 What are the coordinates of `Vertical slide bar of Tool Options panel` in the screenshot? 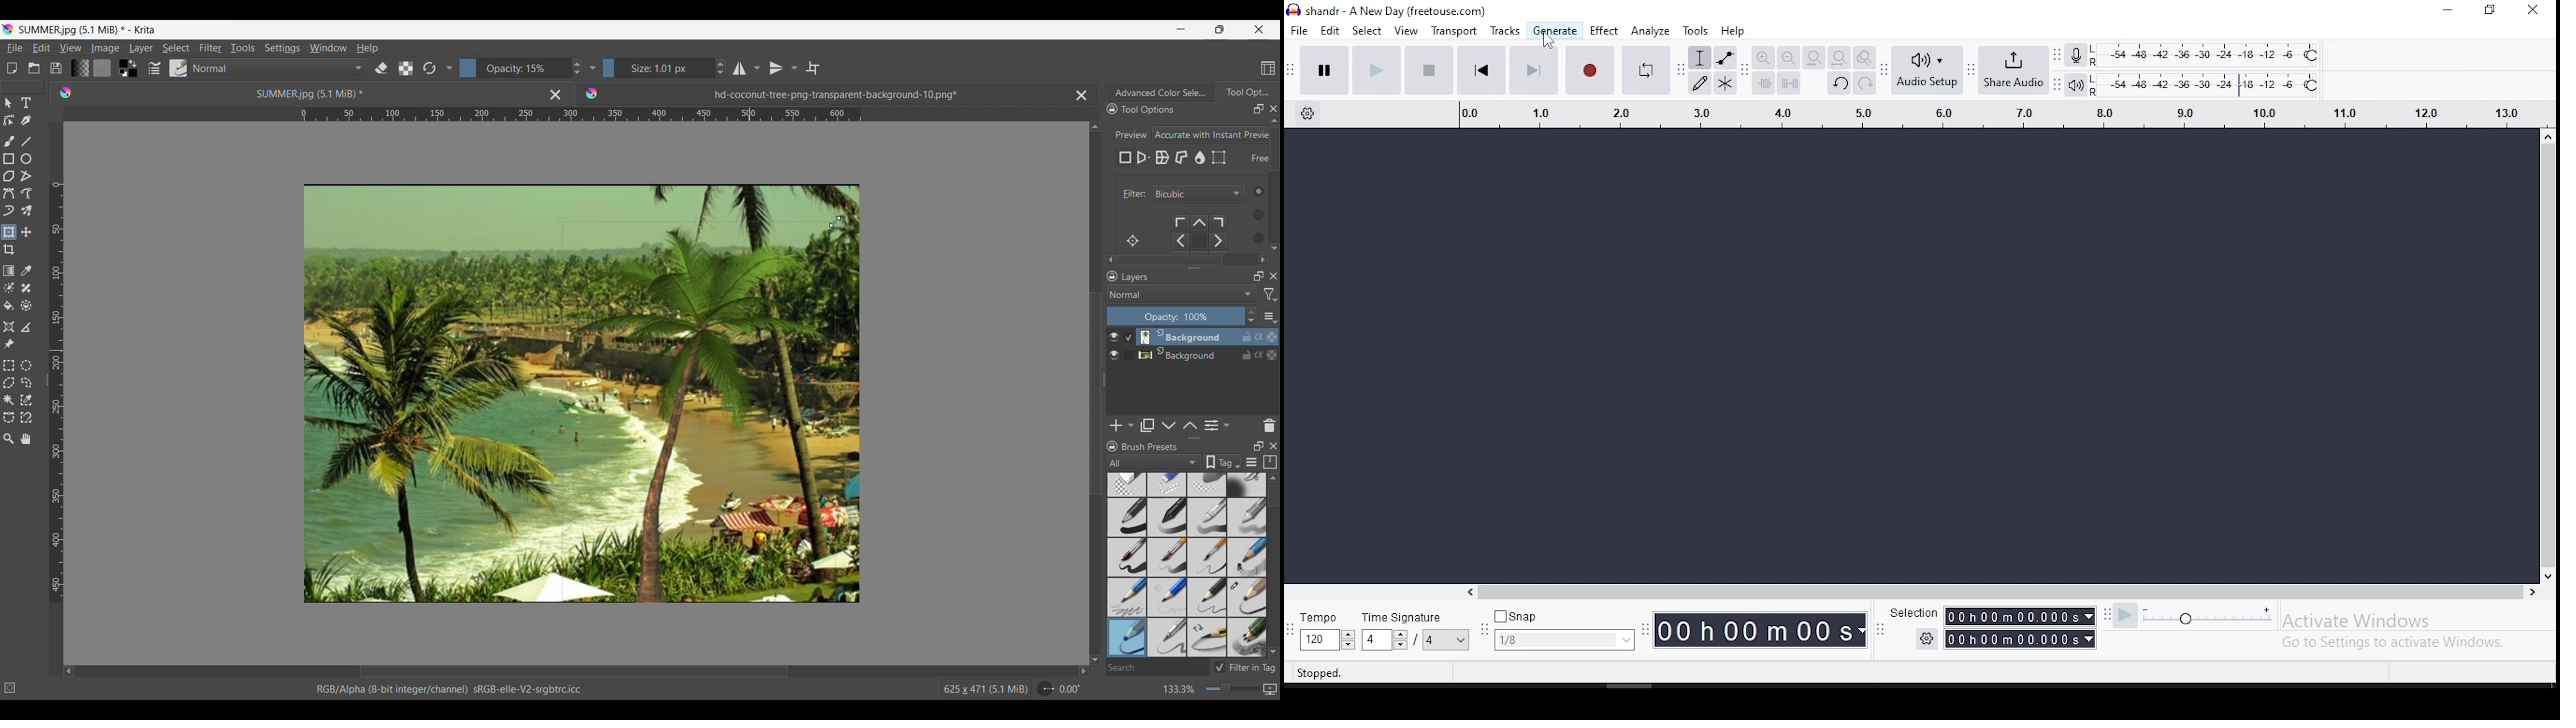 It's located at (1277, 182).